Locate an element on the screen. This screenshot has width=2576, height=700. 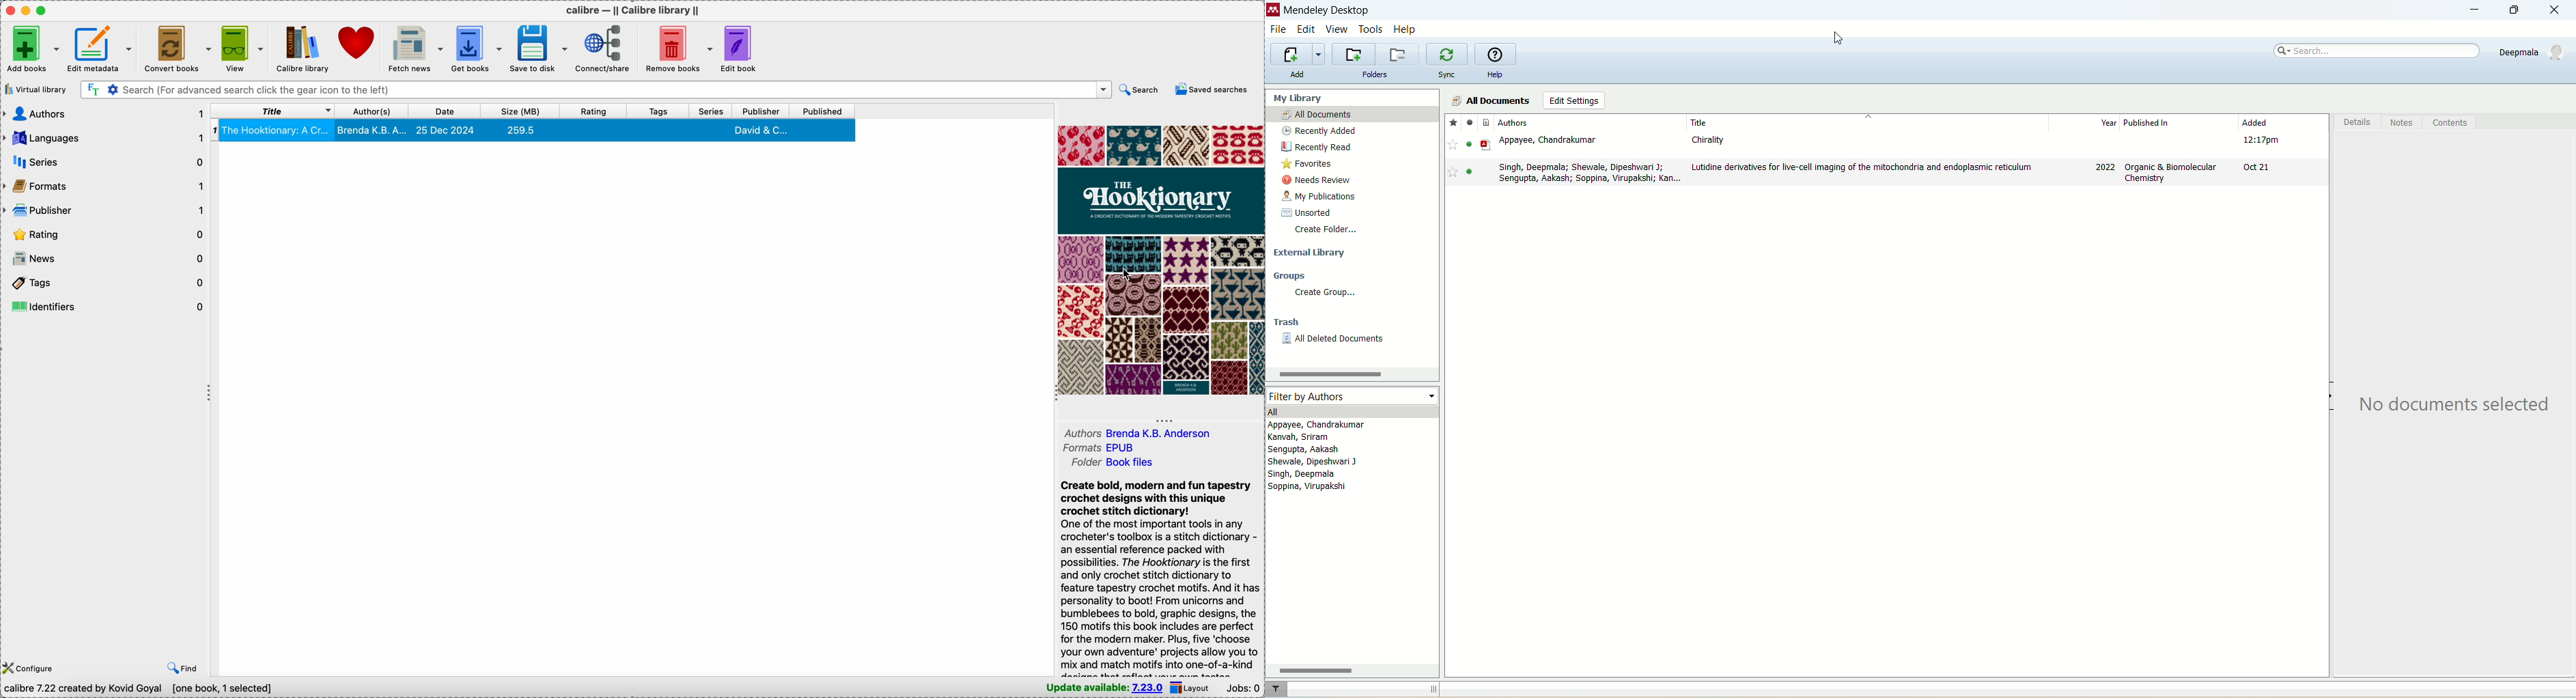
contents is located at coordinates (2448, 123).